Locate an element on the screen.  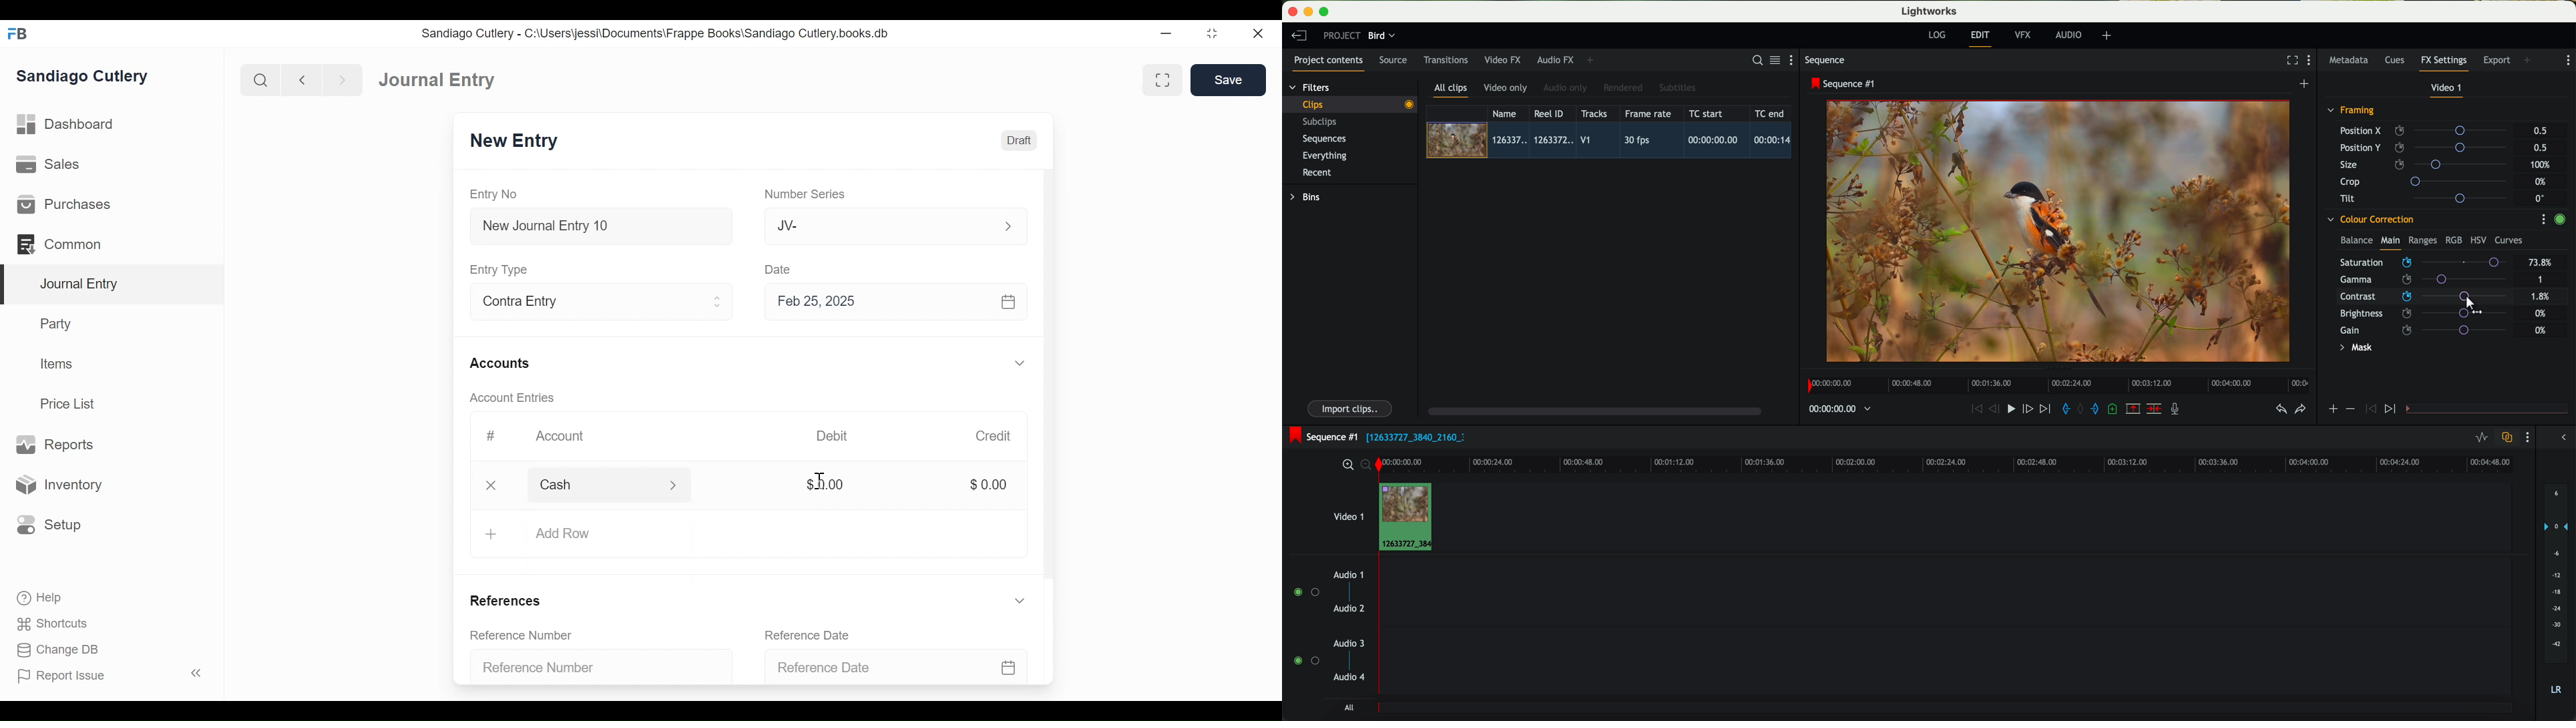
size is located at coordinates (2426, 165).